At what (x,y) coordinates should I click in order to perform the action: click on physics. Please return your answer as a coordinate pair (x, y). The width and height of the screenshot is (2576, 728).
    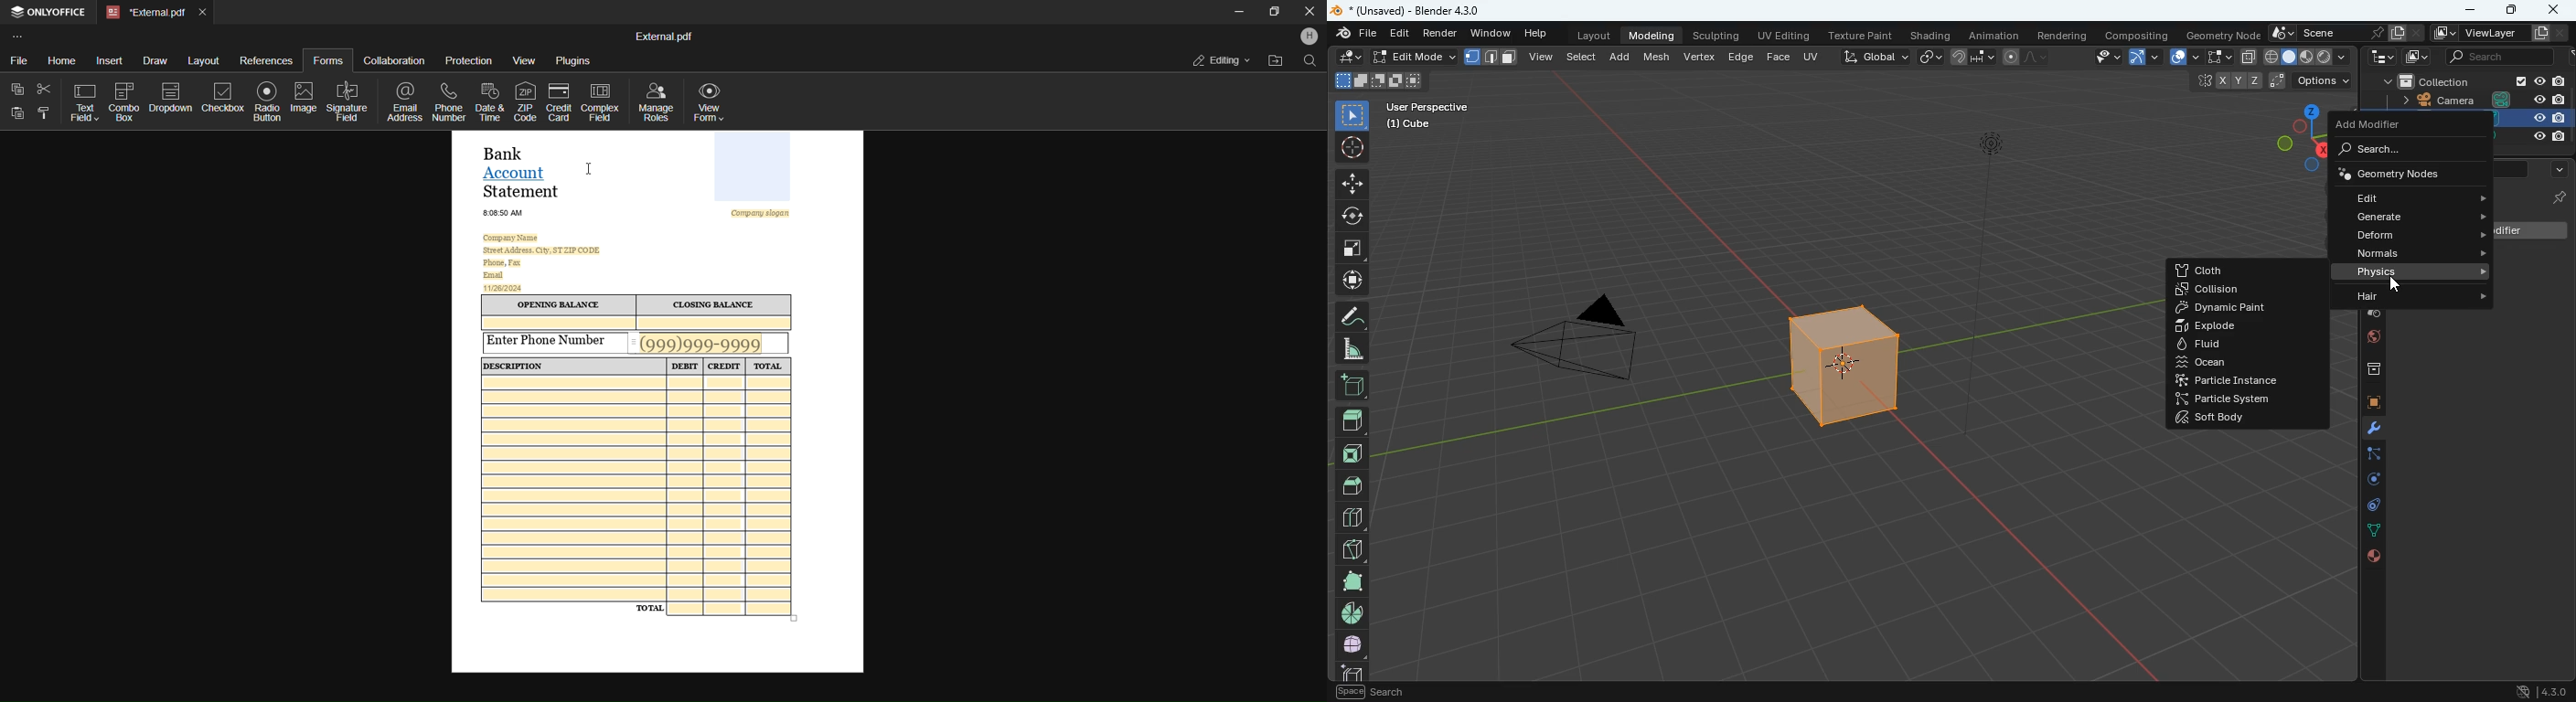
    Looking at the image, I should click on (2422, 272).